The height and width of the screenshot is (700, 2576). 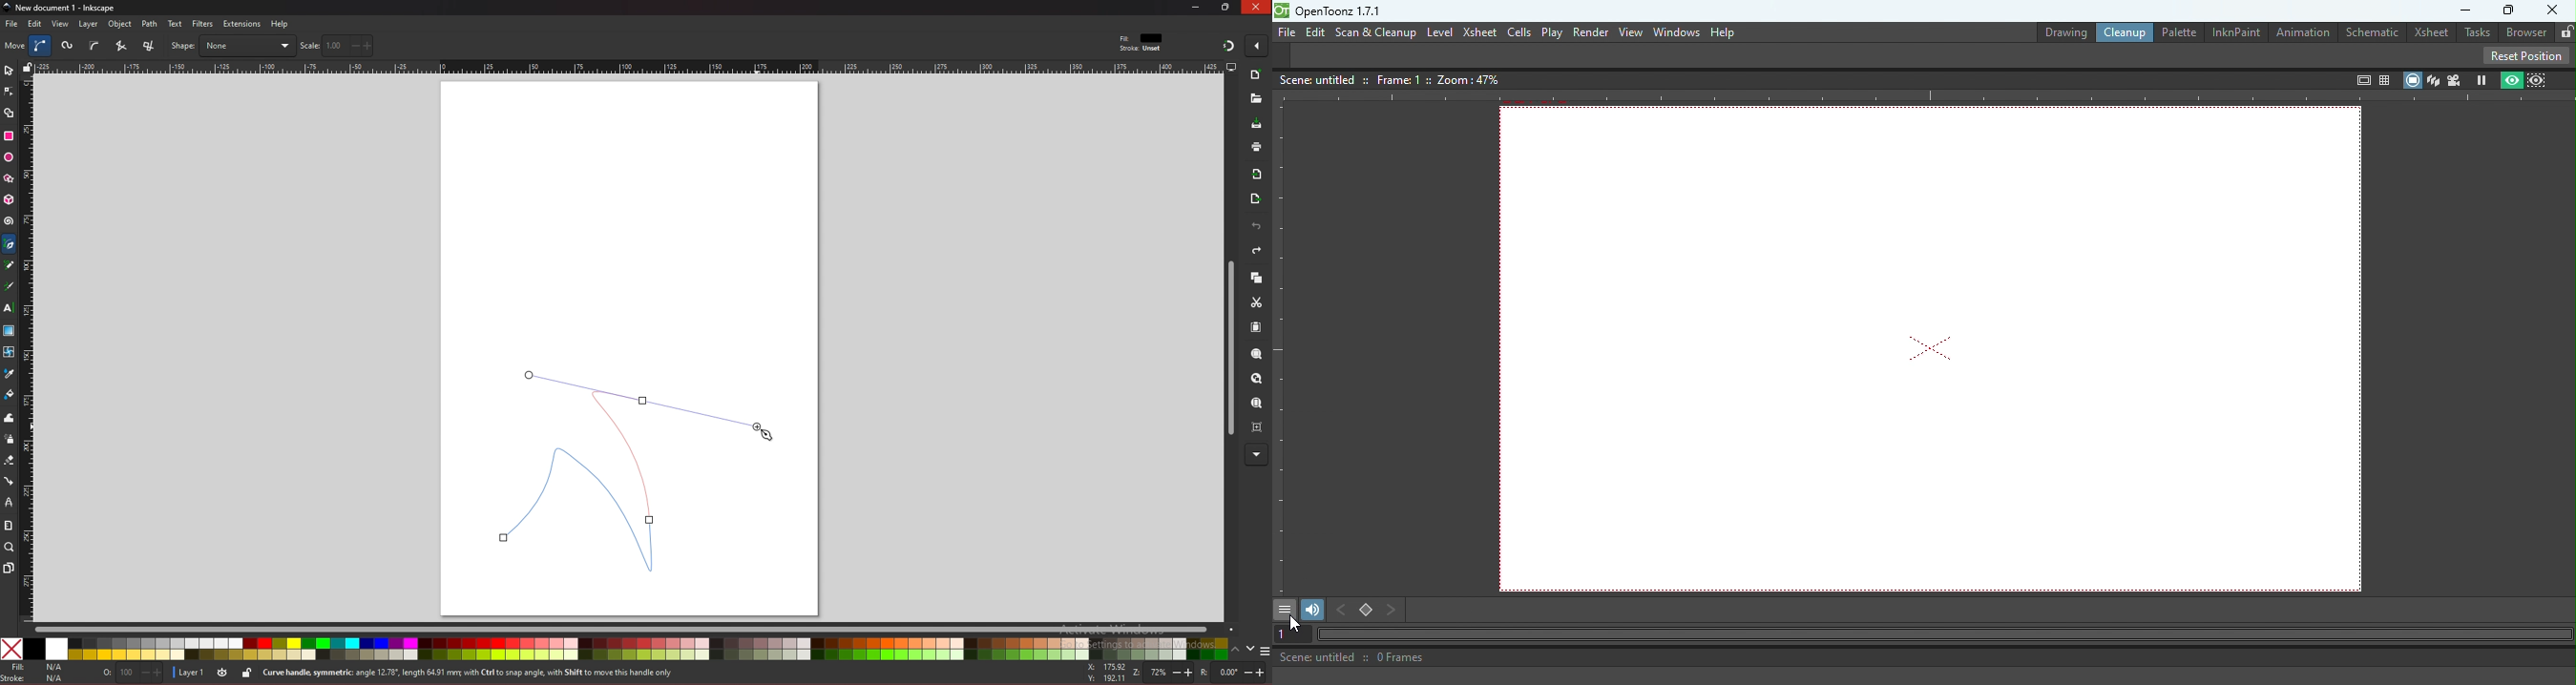 What do you see at coordinates (9, 482) in the screenshot?
I see `connector` at bounding box center [9, 482].